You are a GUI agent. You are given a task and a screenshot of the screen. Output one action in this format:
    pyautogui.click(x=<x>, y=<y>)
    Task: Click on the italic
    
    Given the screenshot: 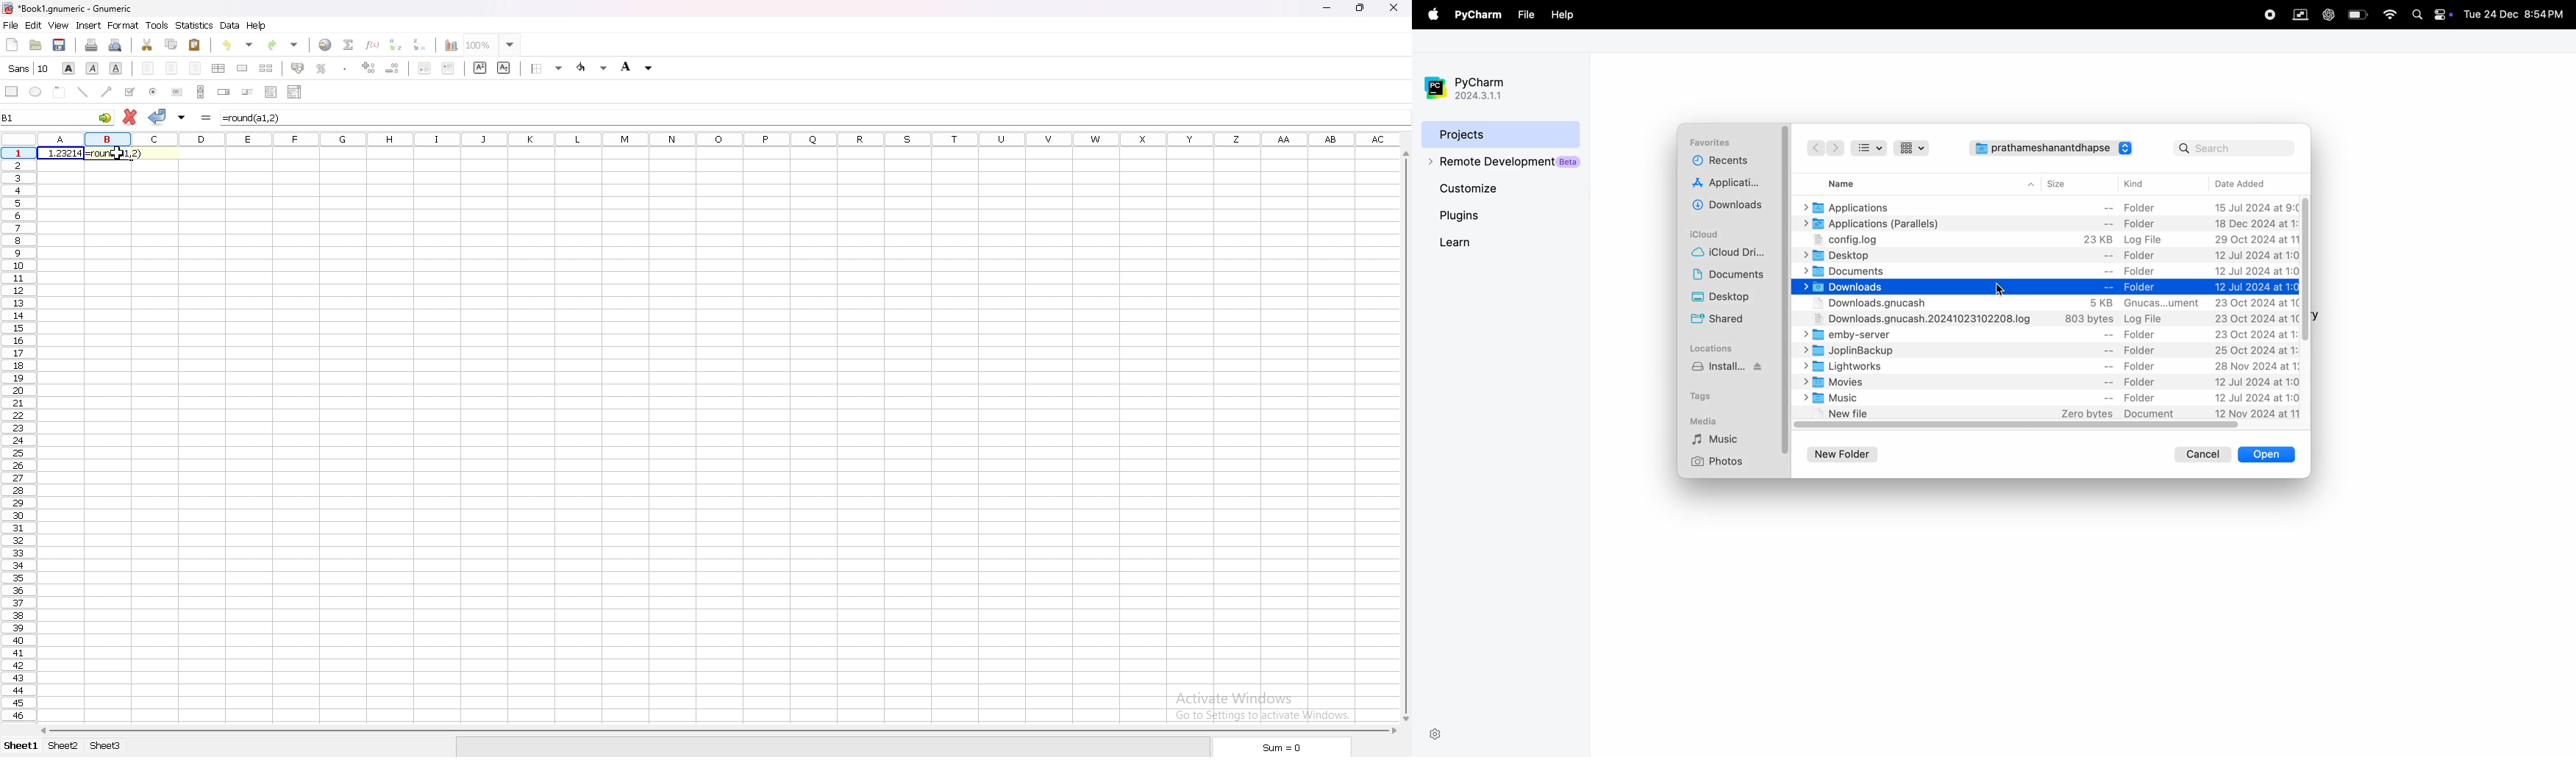 What is the action you would take?
    pyautogui.click(x=93, y=68)
    